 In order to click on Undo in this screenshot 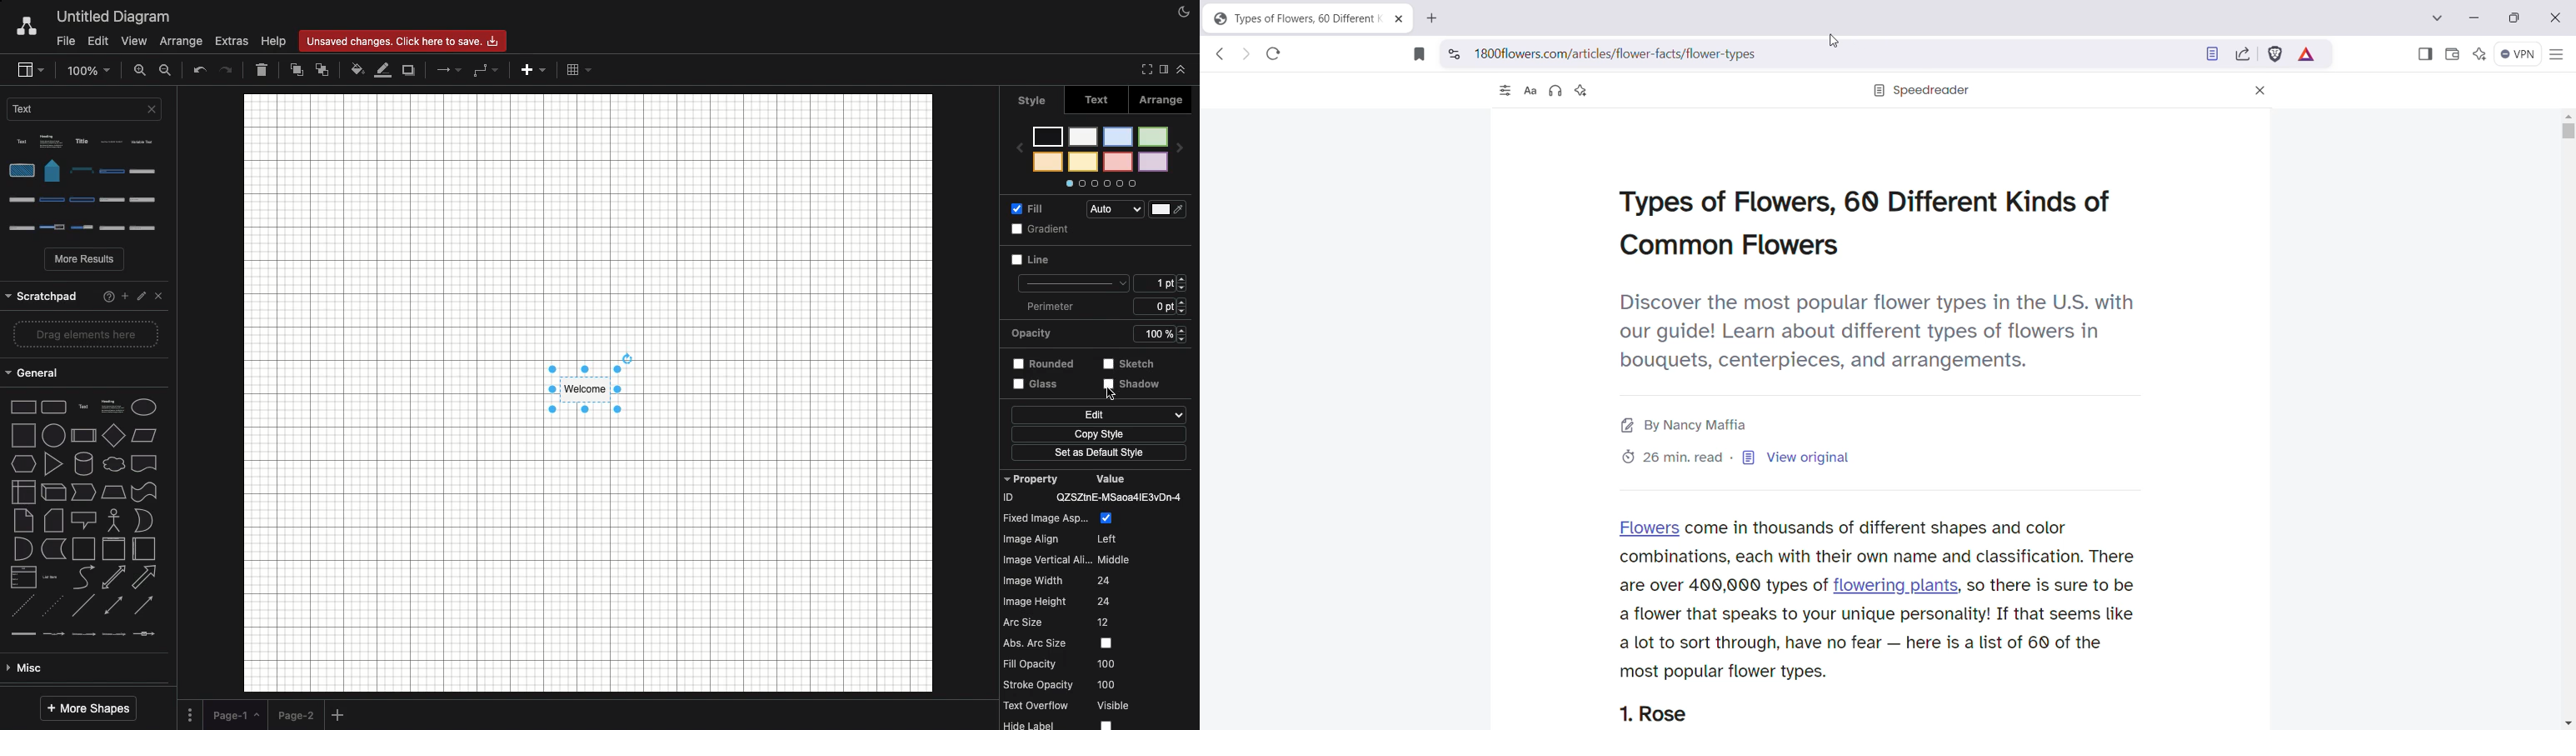, I will do `click(199, 71)`.